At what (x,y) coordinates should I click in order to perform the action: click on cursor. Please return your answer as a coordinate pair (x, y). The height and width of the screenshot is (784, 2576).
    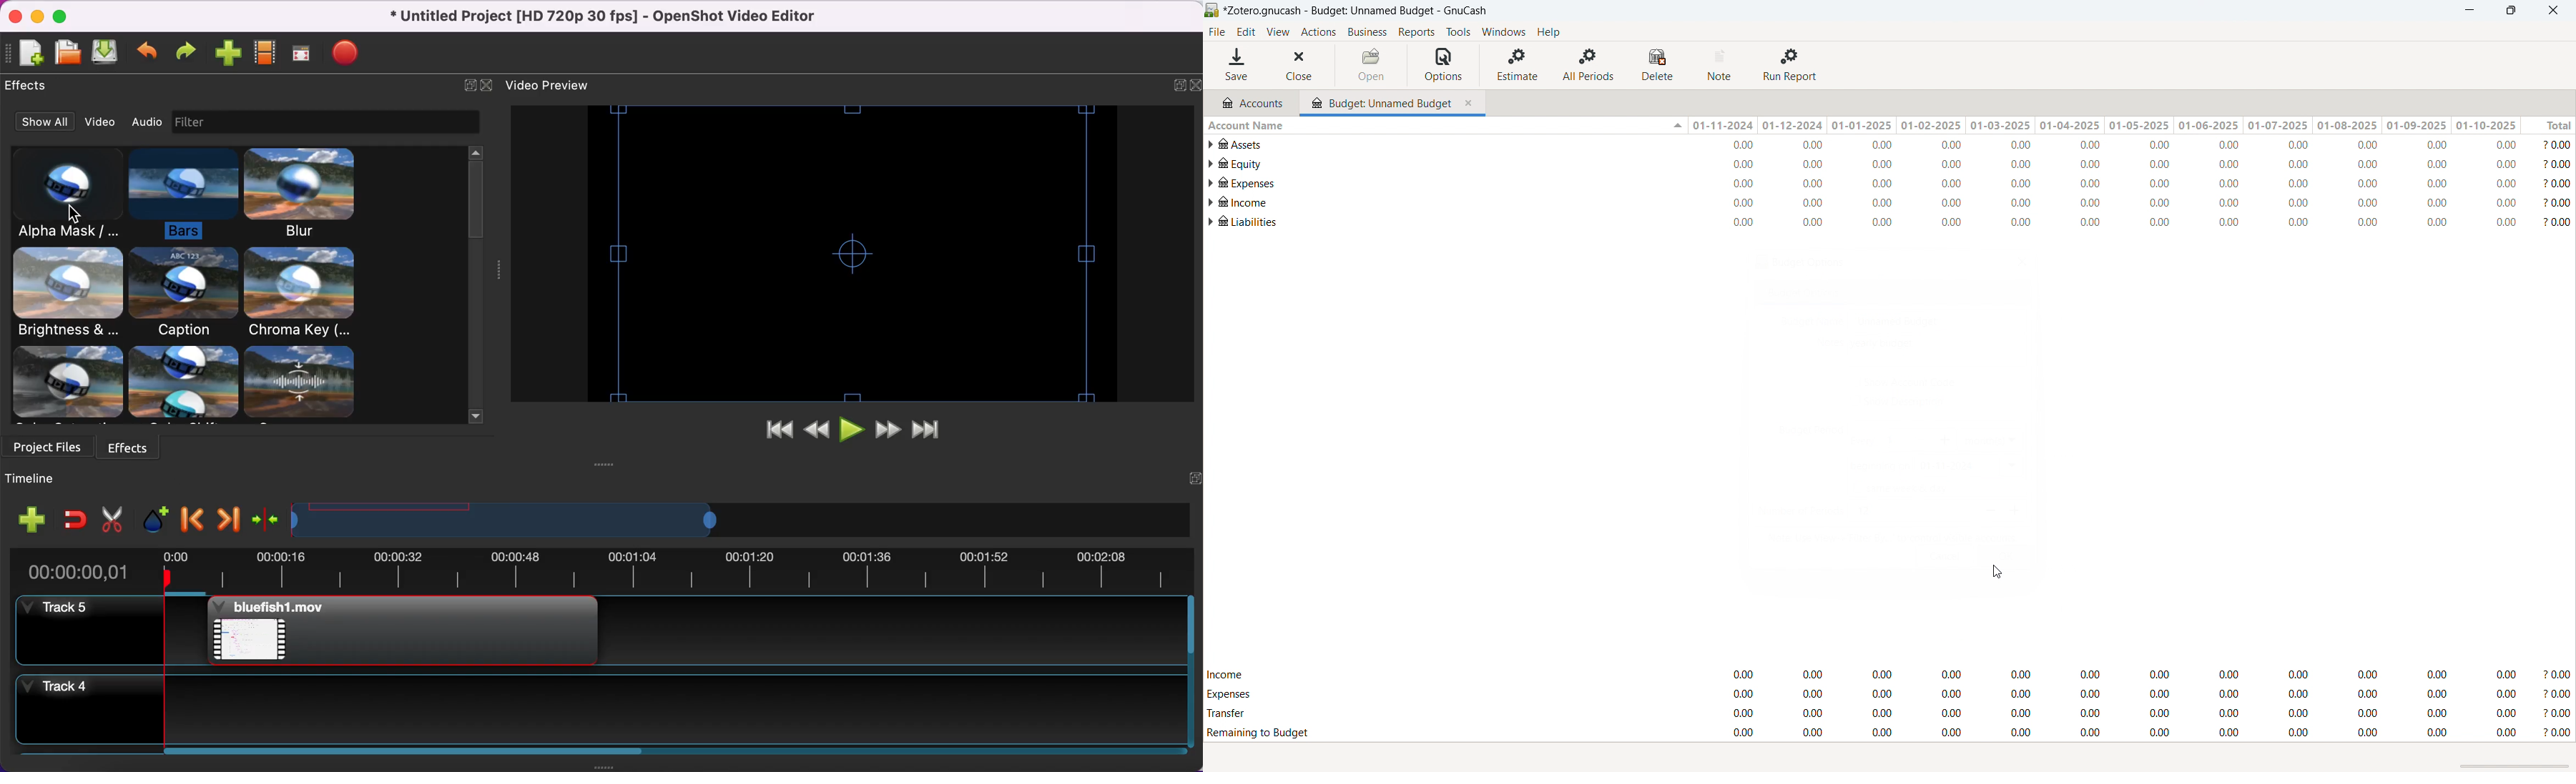
    Looking at the image, I should click on (1997, 572).